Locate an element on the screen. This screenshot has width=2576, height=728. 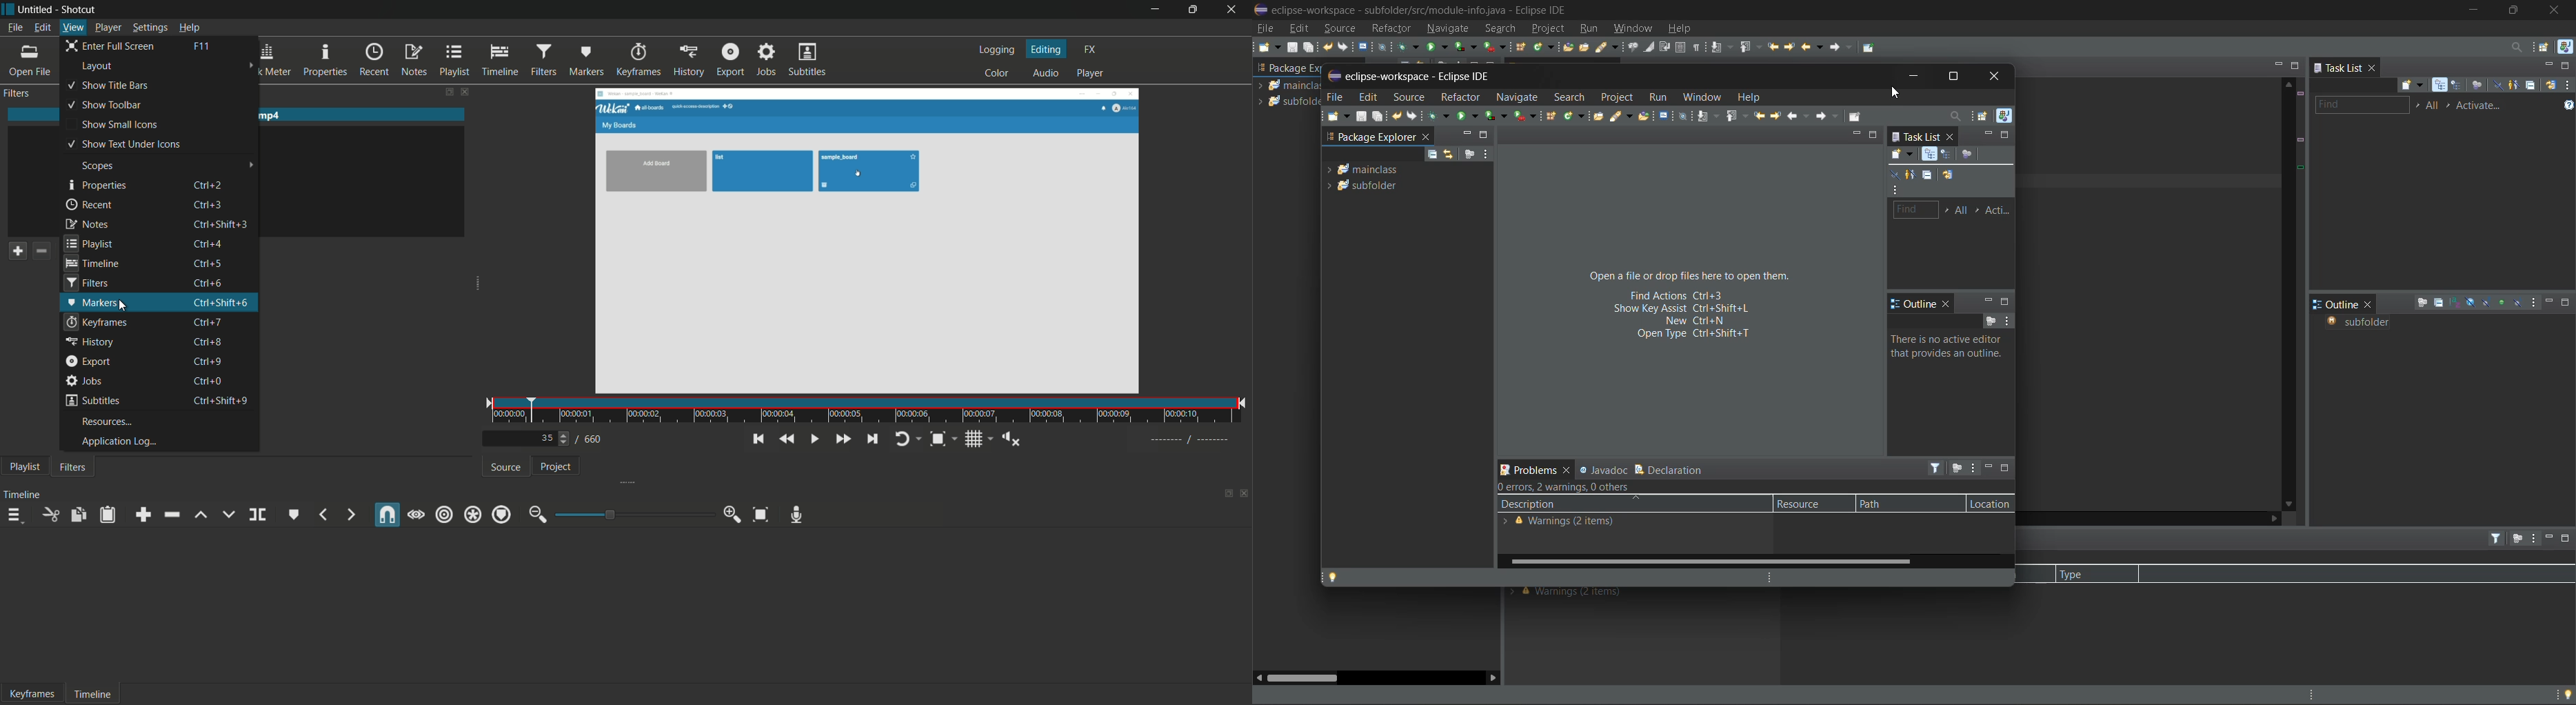
next edit location is located at coordinates (1777, 117).